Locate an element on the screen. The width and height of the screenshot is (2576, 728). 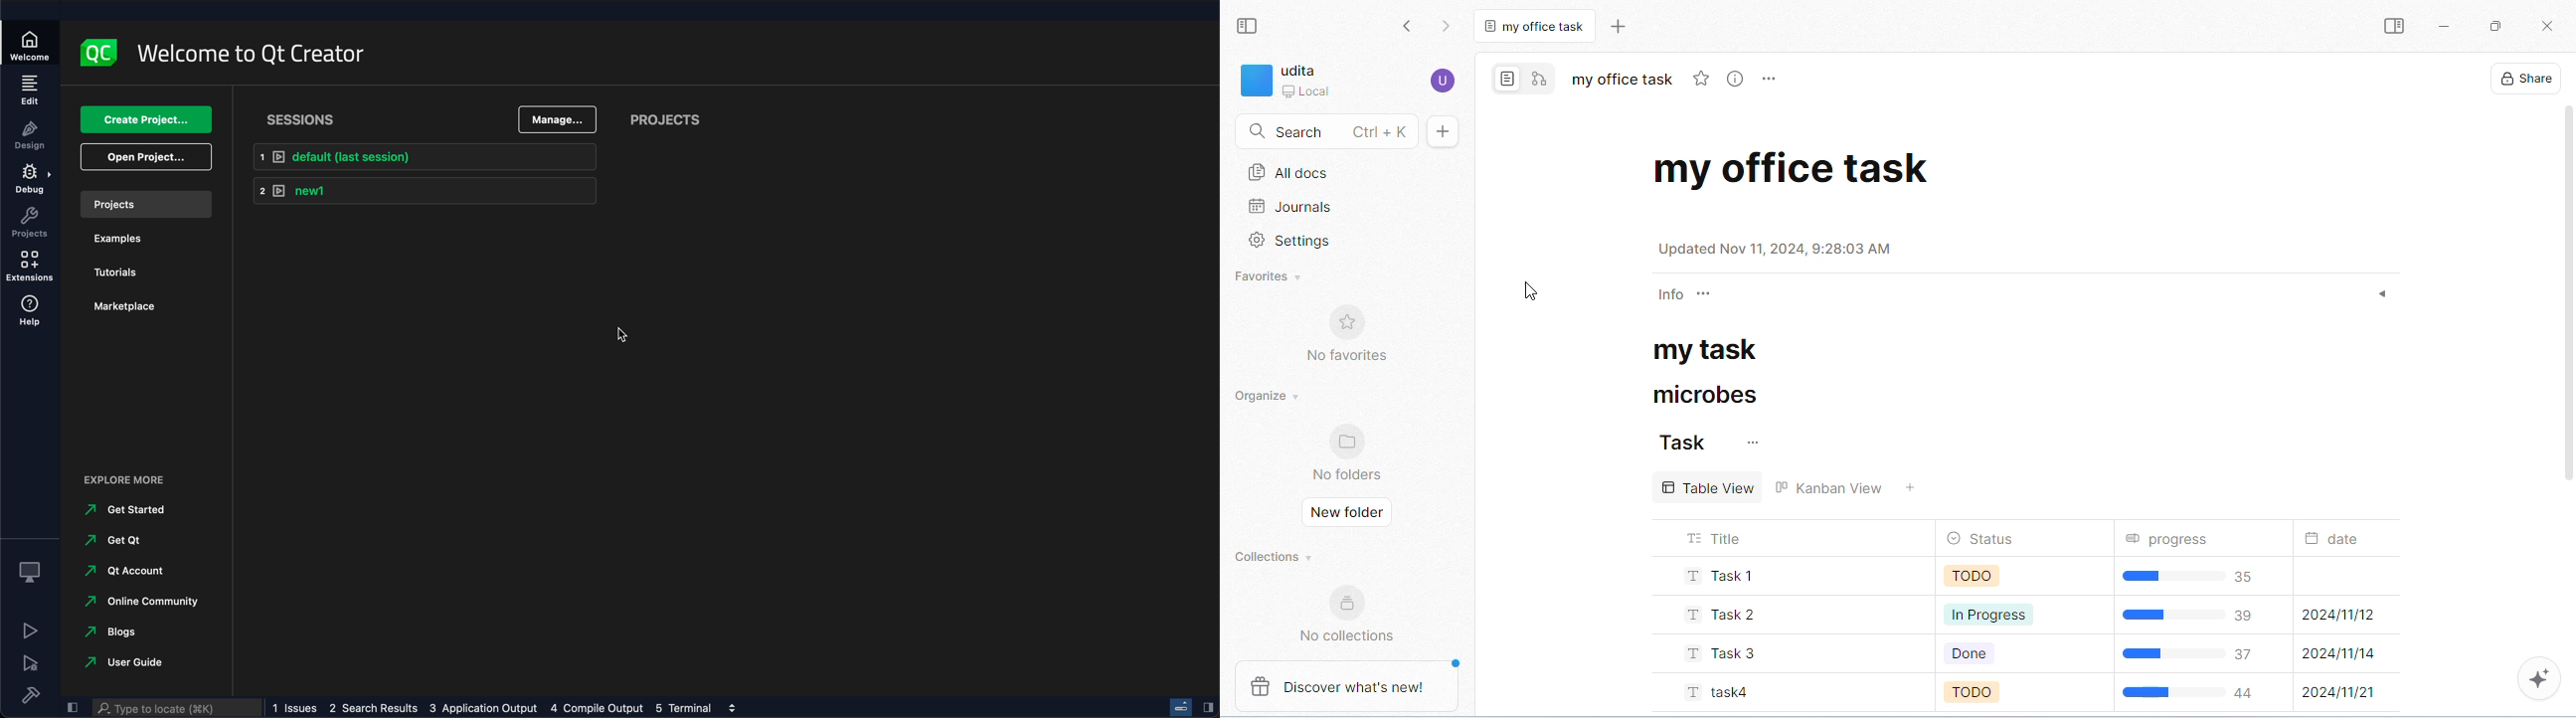
search is located at coordinates (1325, 132).